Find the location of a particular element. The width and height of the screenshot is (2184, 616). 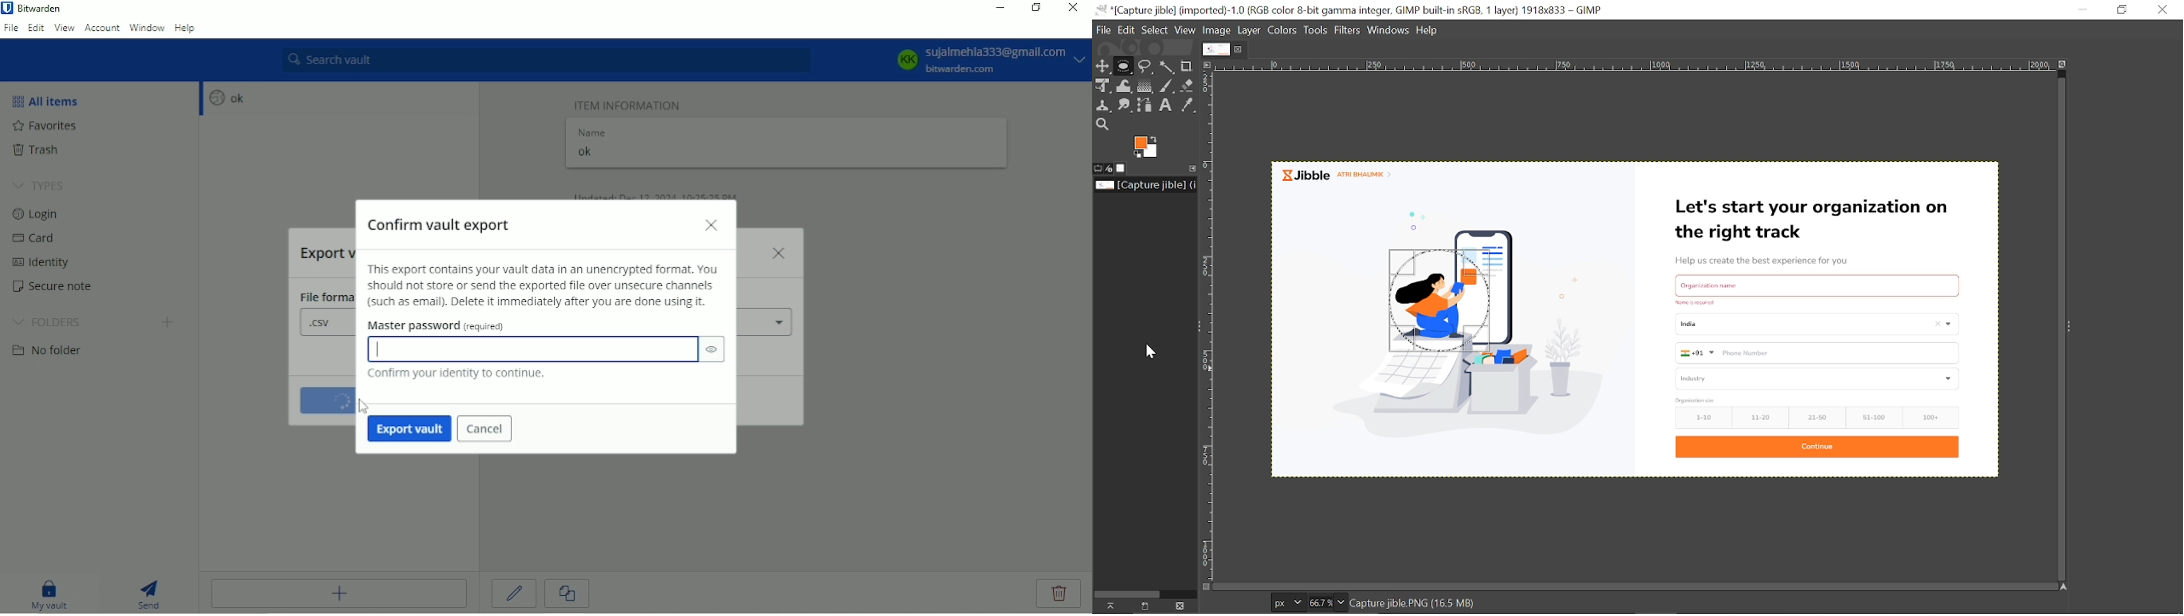

KK sujalmehla333@gmail.com       bitwarden.com is located at coordinates (988, 60).